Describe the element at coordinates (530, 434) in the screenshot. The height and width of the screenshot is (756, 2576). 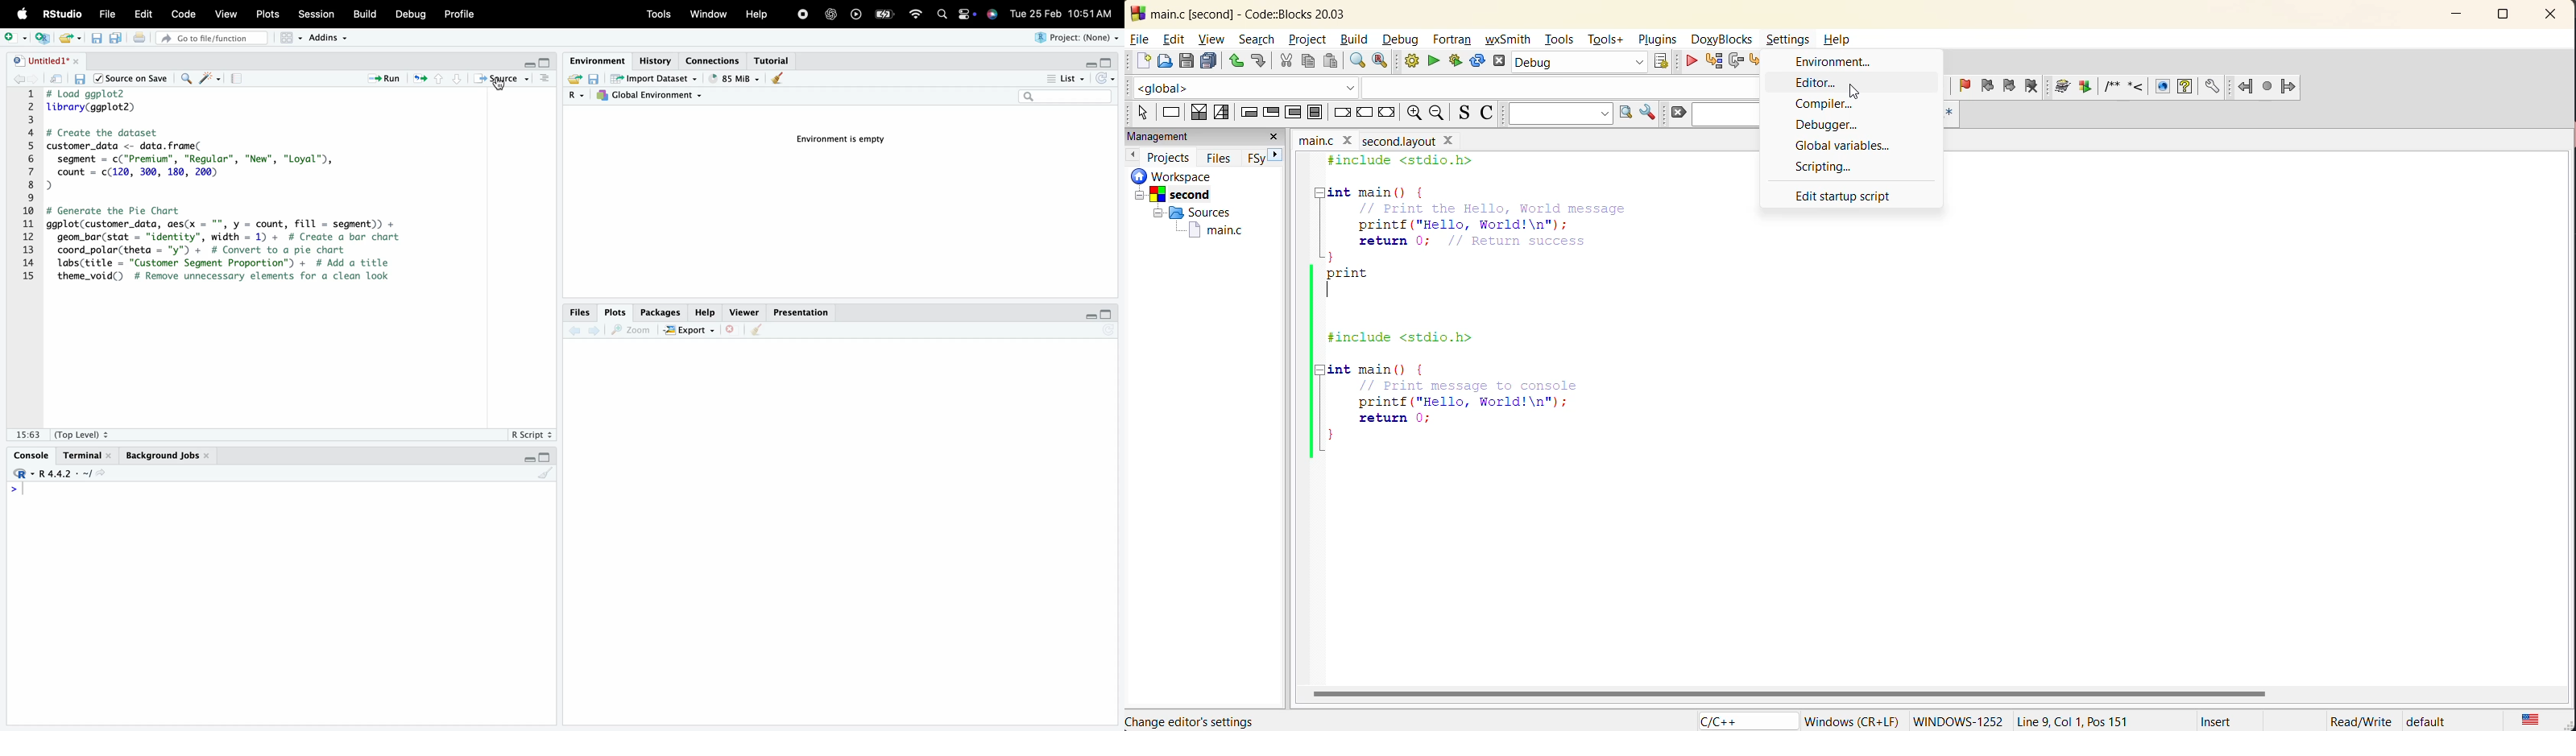
I see `R Script +` at that location.